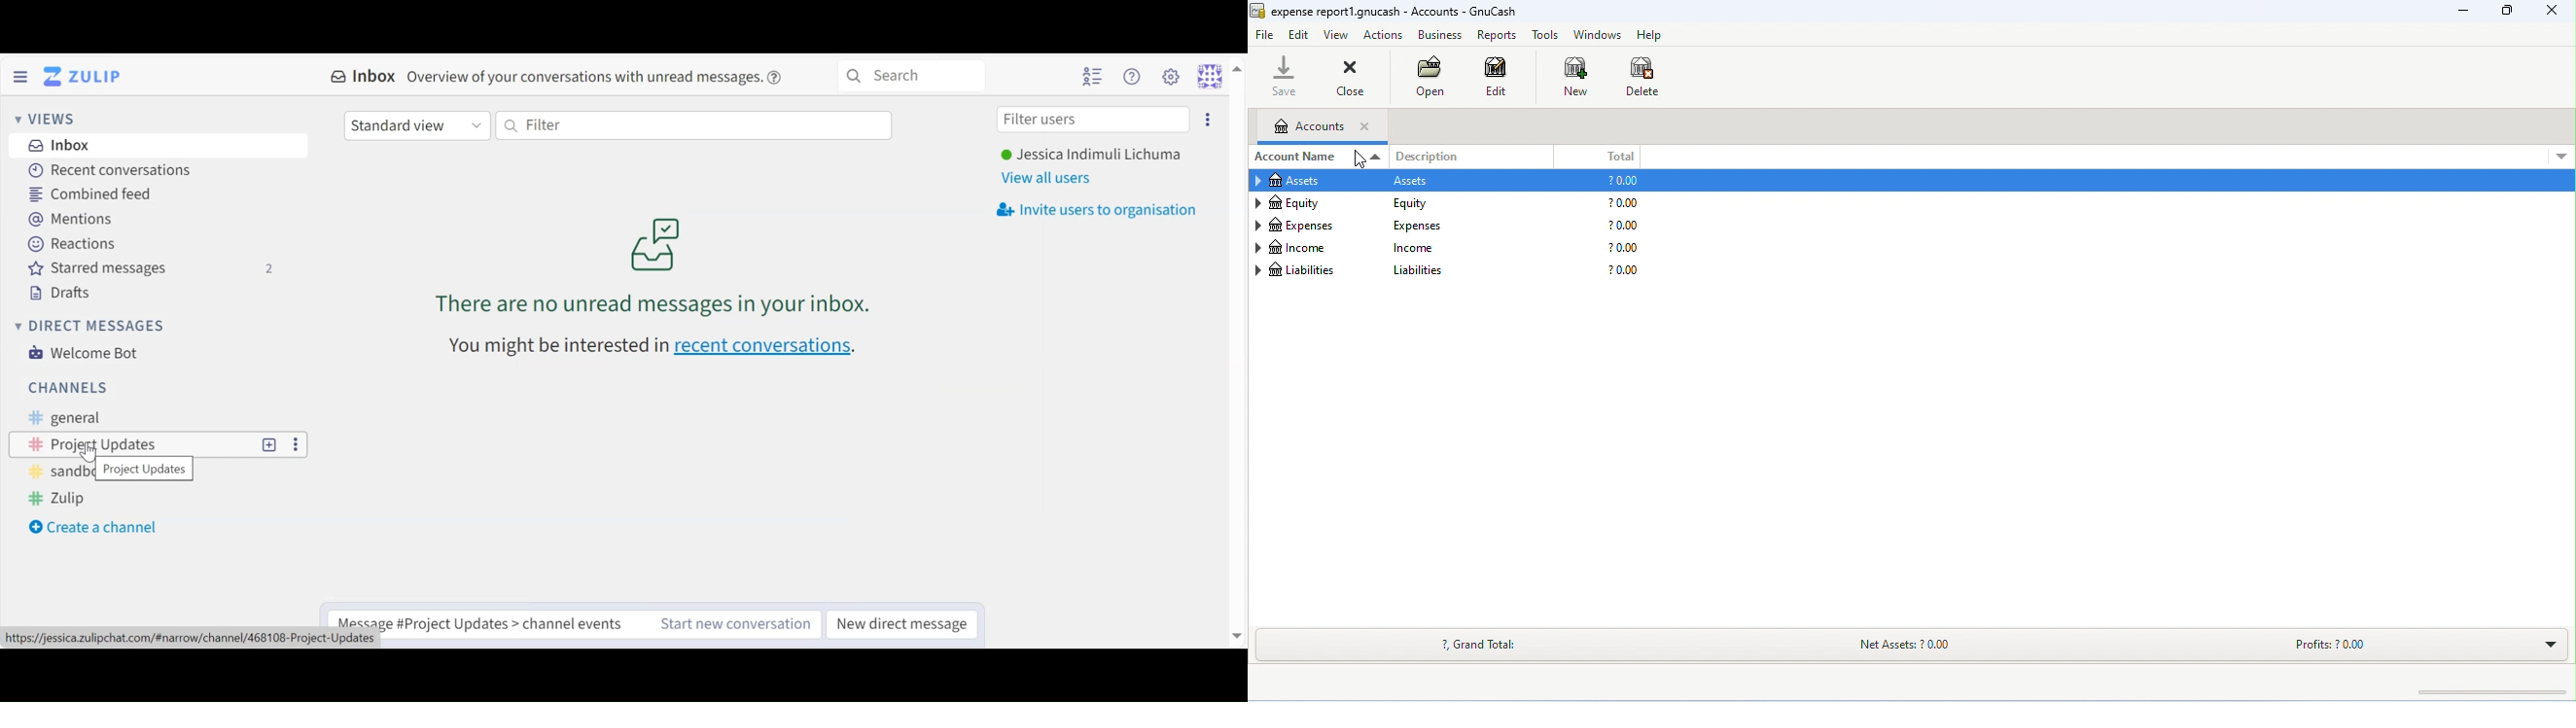 This screenshot has height=728, width=2576. What do you see at coordinates (1266, 37) in the screenshot?
I see `file` at bounding box center [1266, 37].